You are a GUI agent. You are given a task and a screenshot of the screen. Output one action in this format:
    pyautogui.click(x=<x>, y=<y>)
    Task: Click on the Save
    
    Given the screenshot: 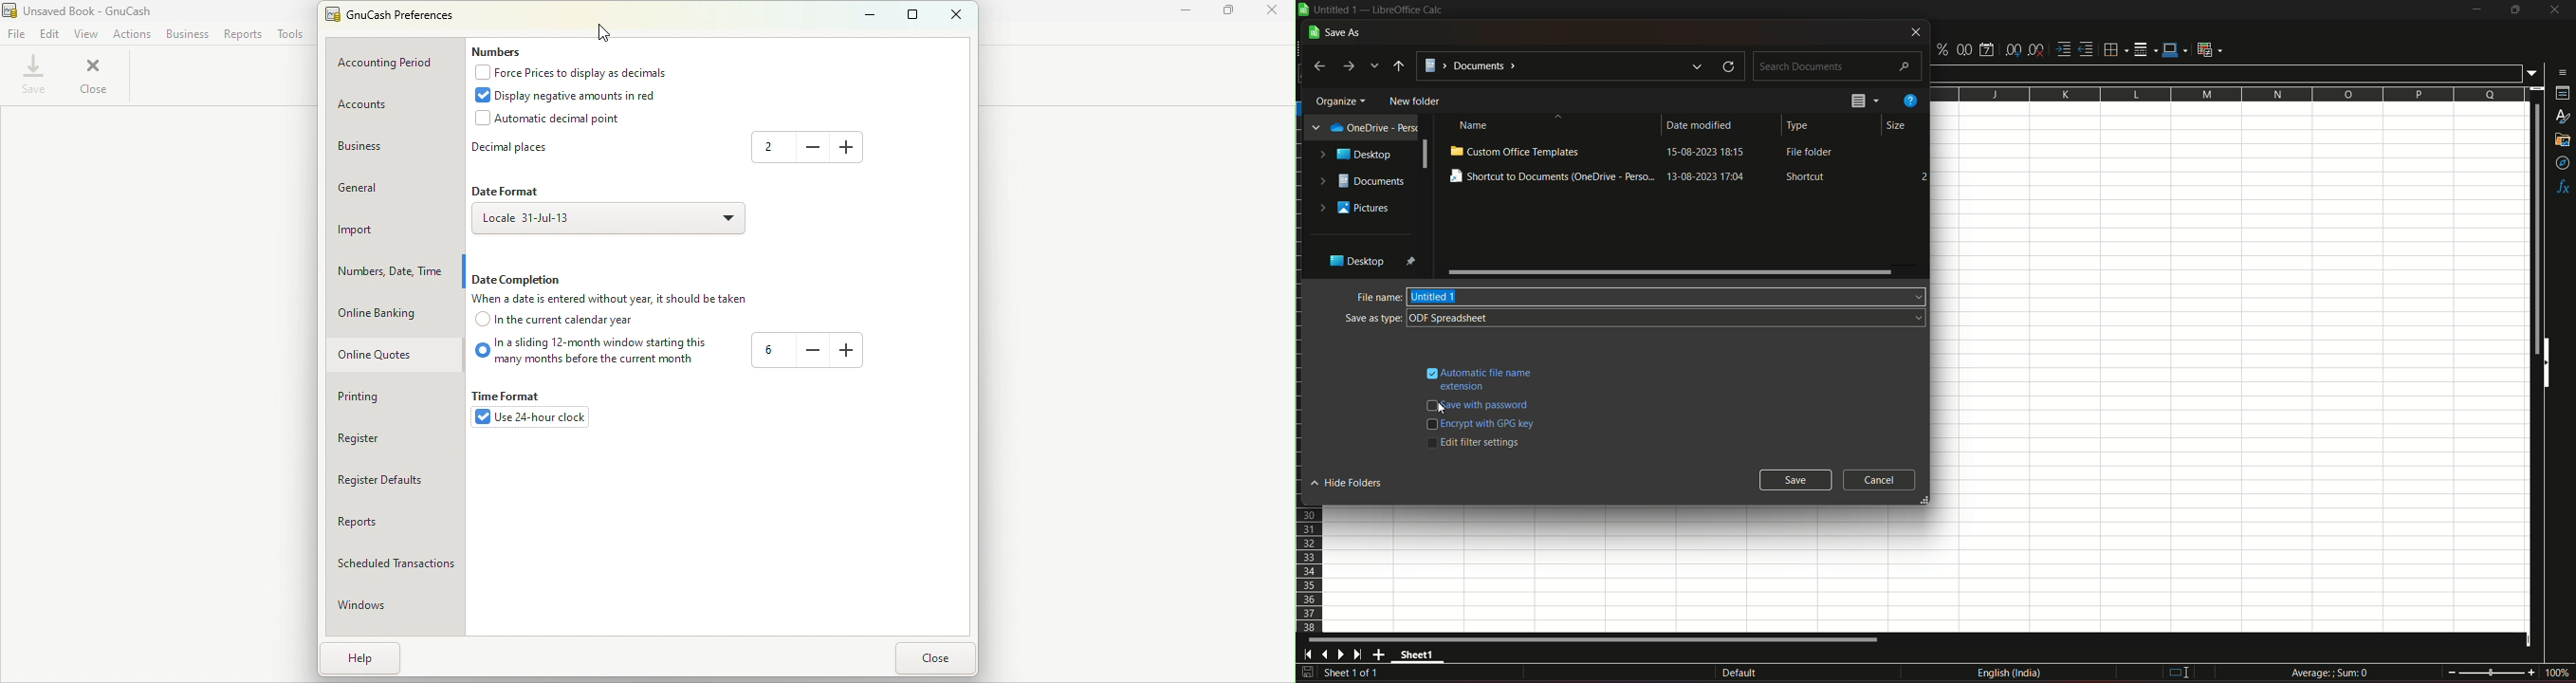 What is the action you would take?
    pyautogui.click(x=32, y=74)
    